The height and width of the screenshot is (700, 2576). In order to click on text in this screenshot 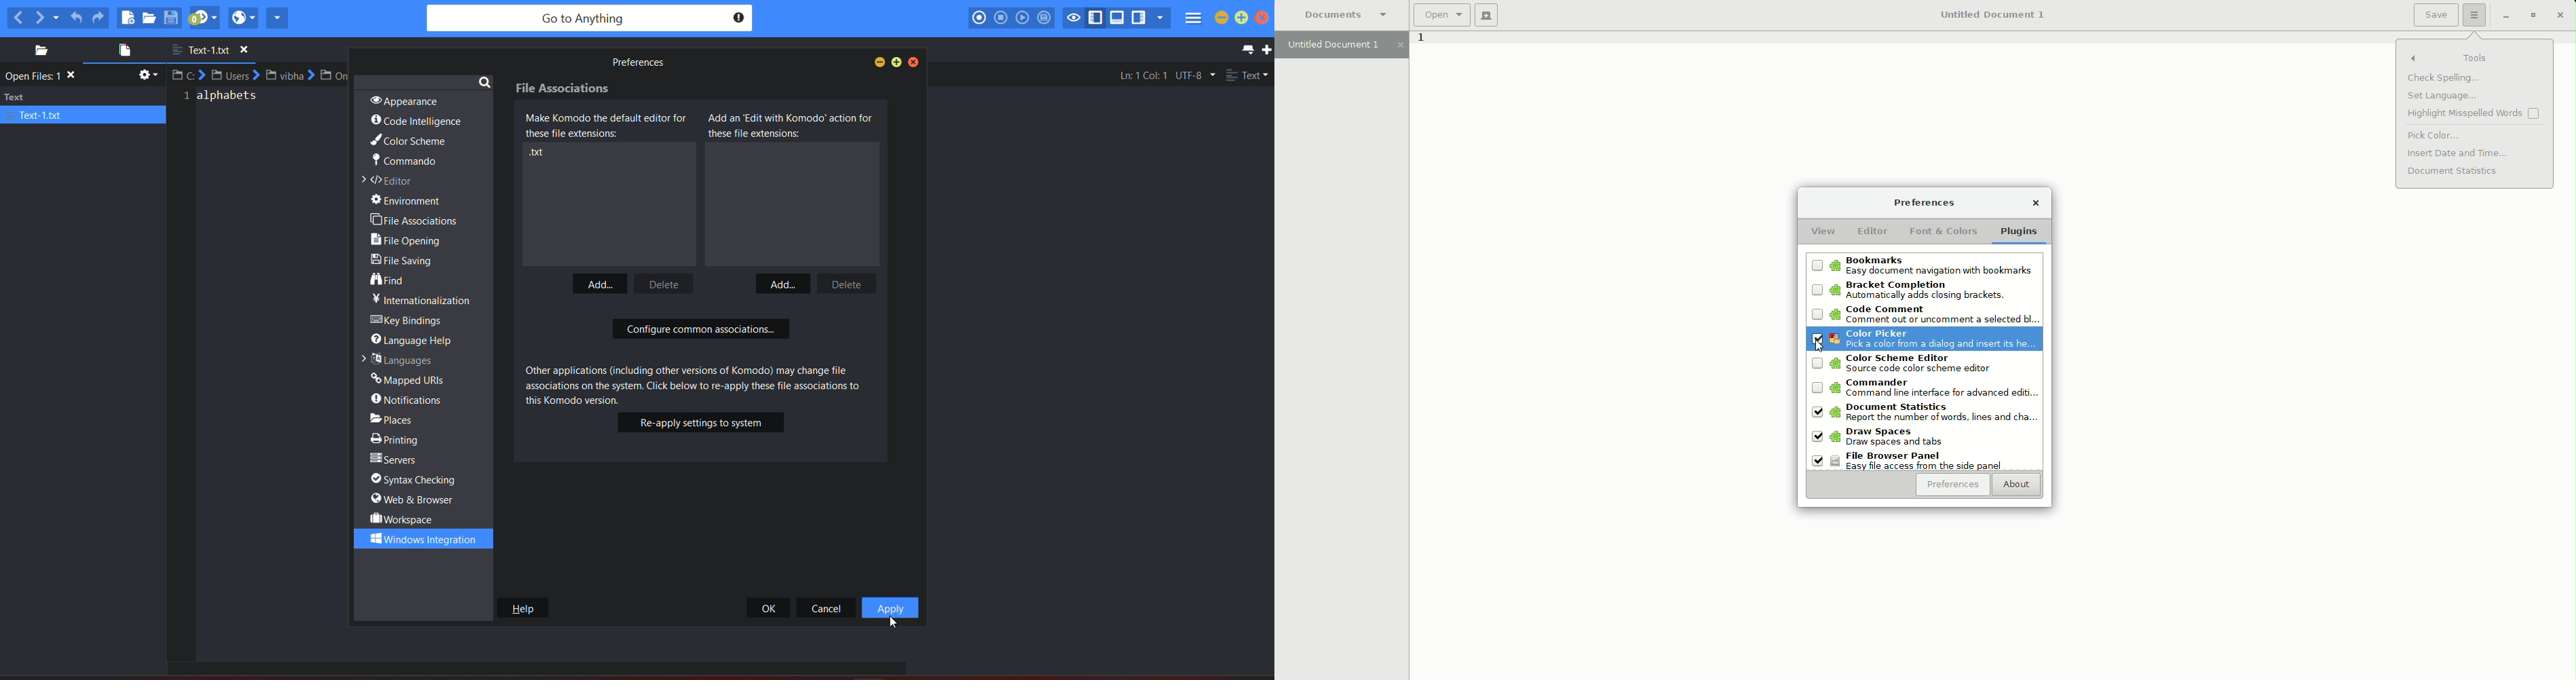, I will do `click(84, 106)`.